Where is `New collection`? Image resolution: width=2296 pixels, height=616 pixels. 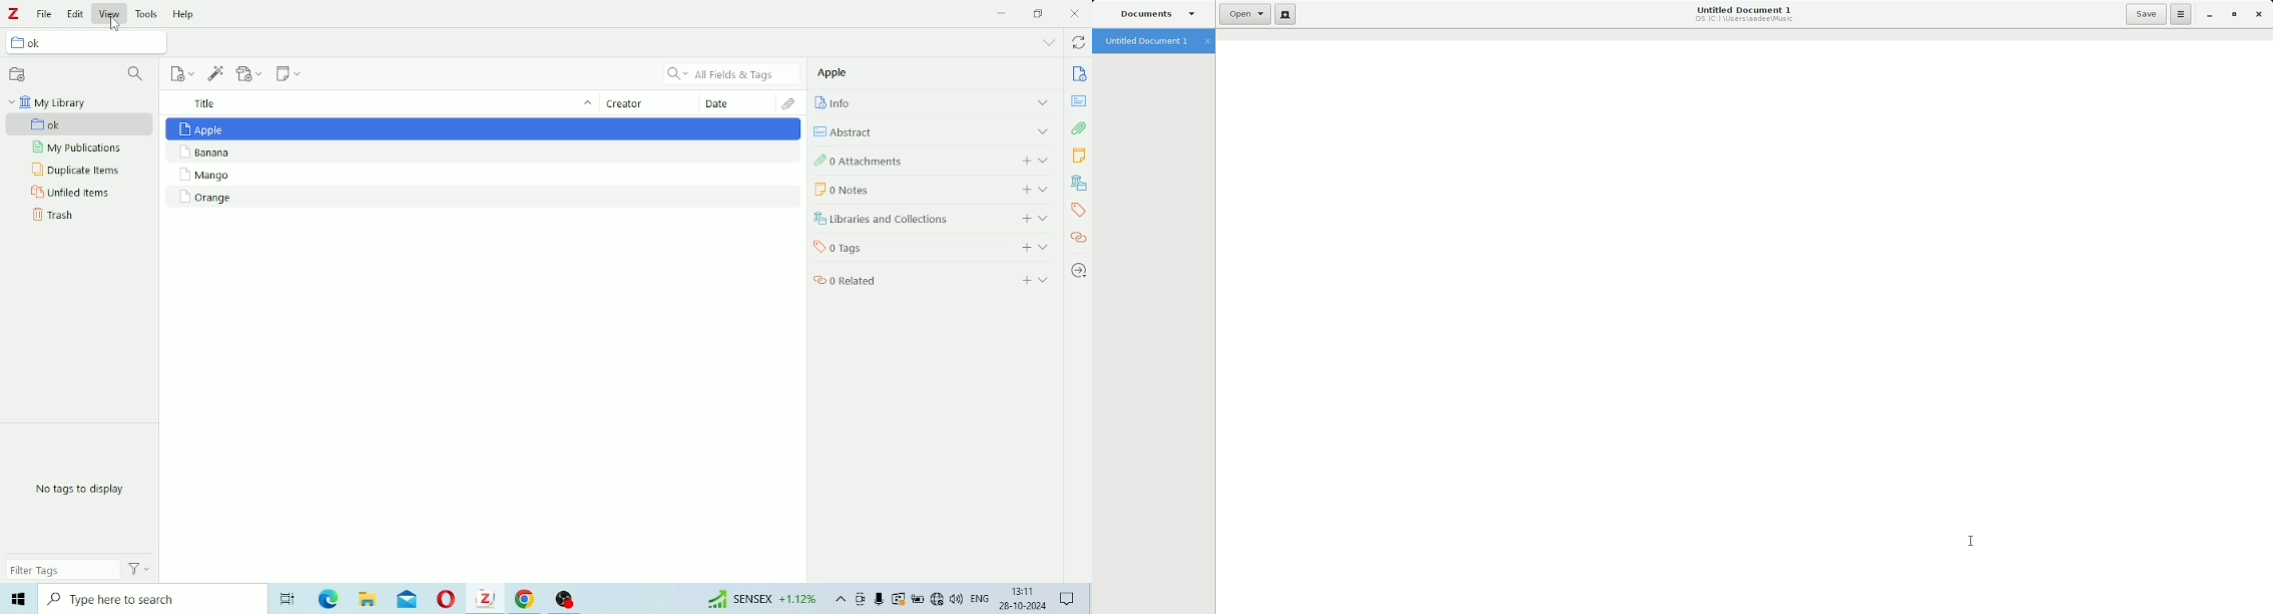 New collection is located at coordinates (18, 73).